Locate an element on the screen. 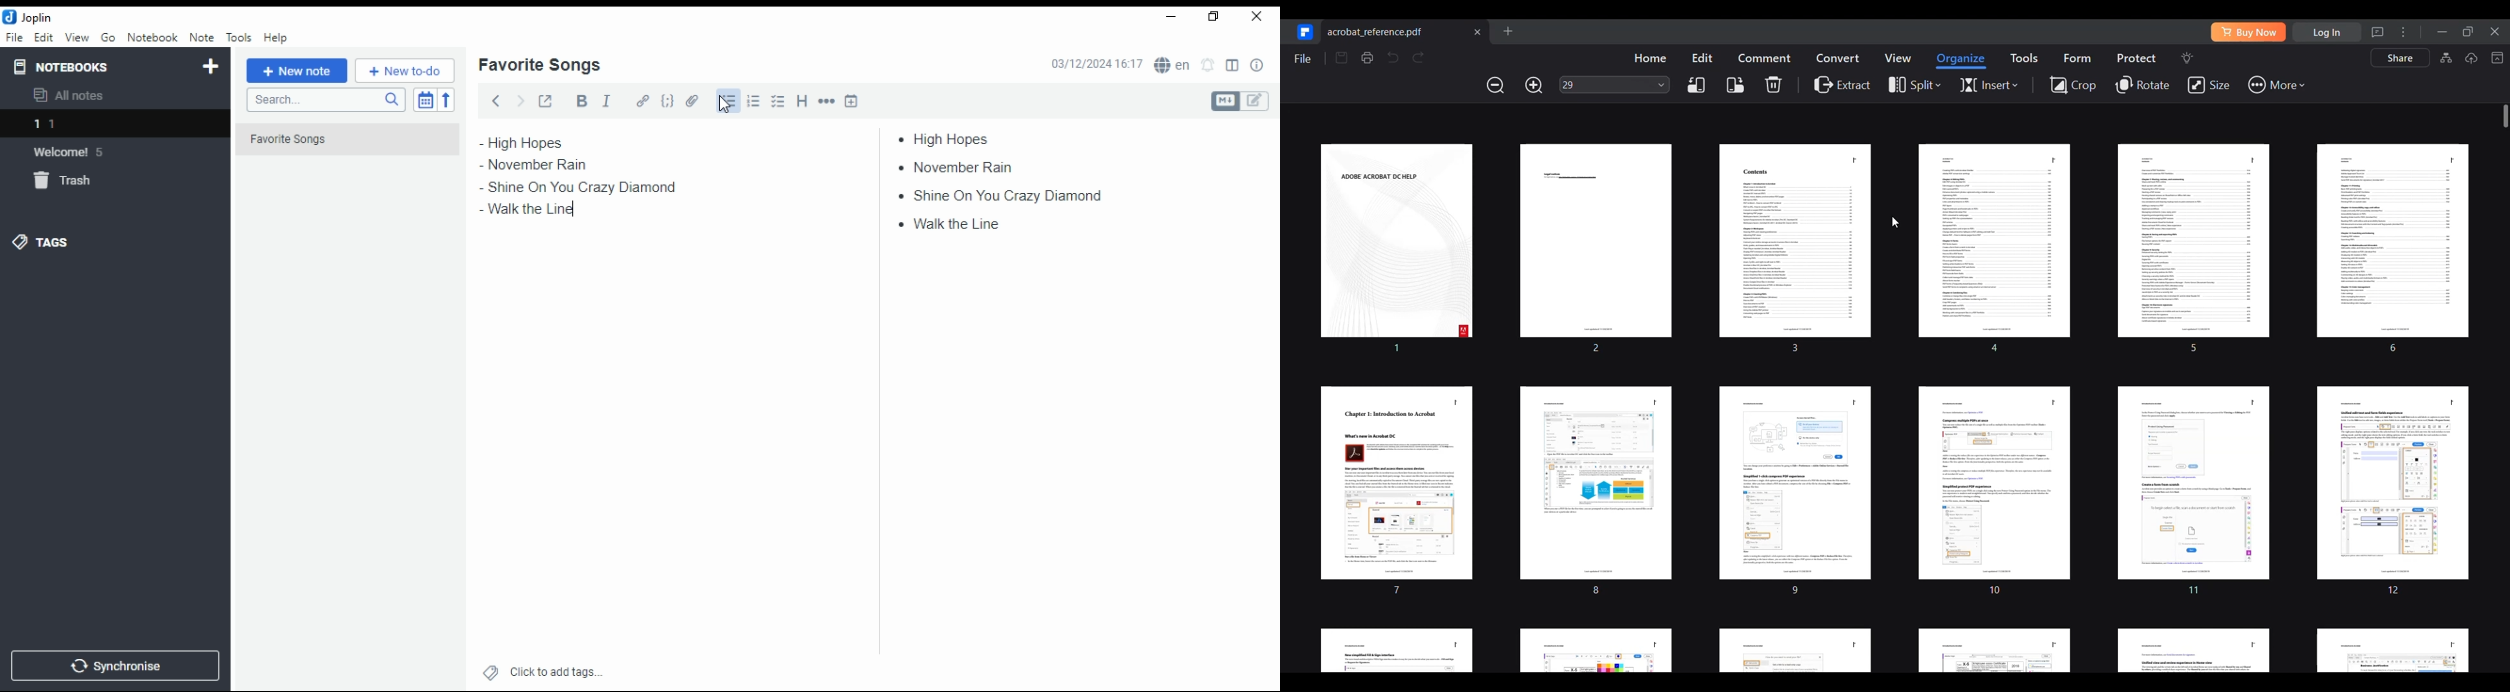 This screenshot has height=700, width=2520. forward is located at coordinates (520, 99).